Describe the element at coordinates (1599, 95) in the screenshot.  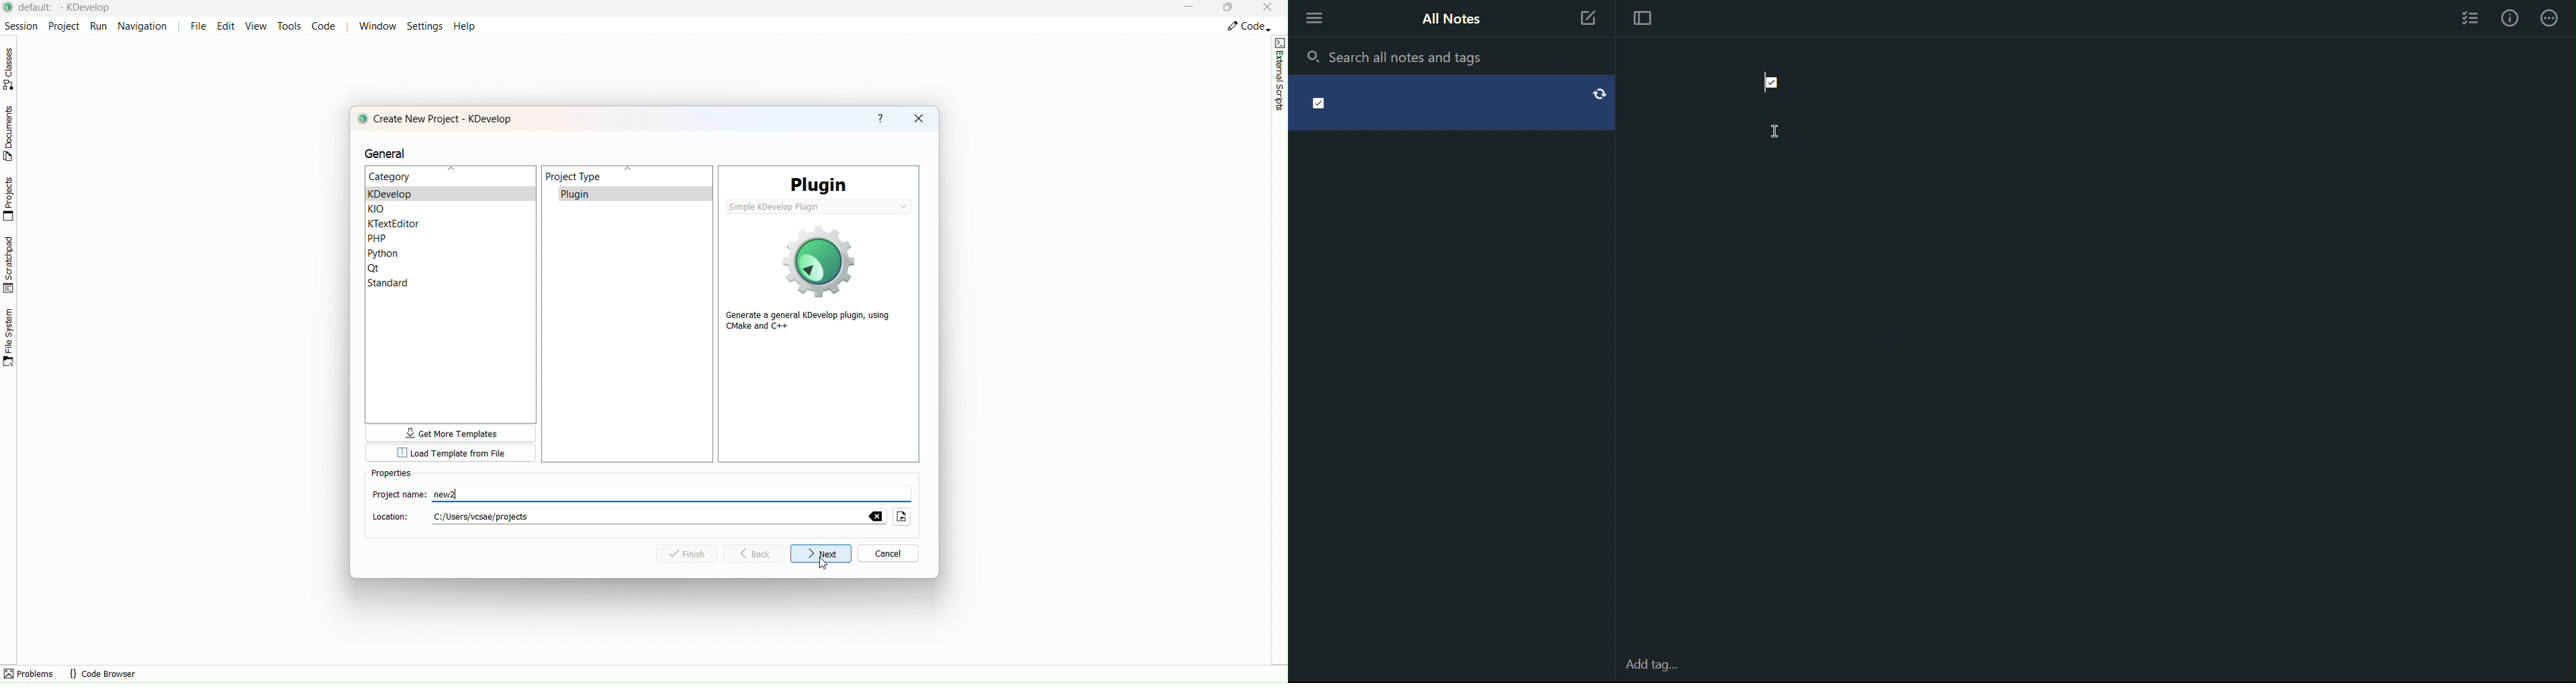
I see `Refresh` at that location.